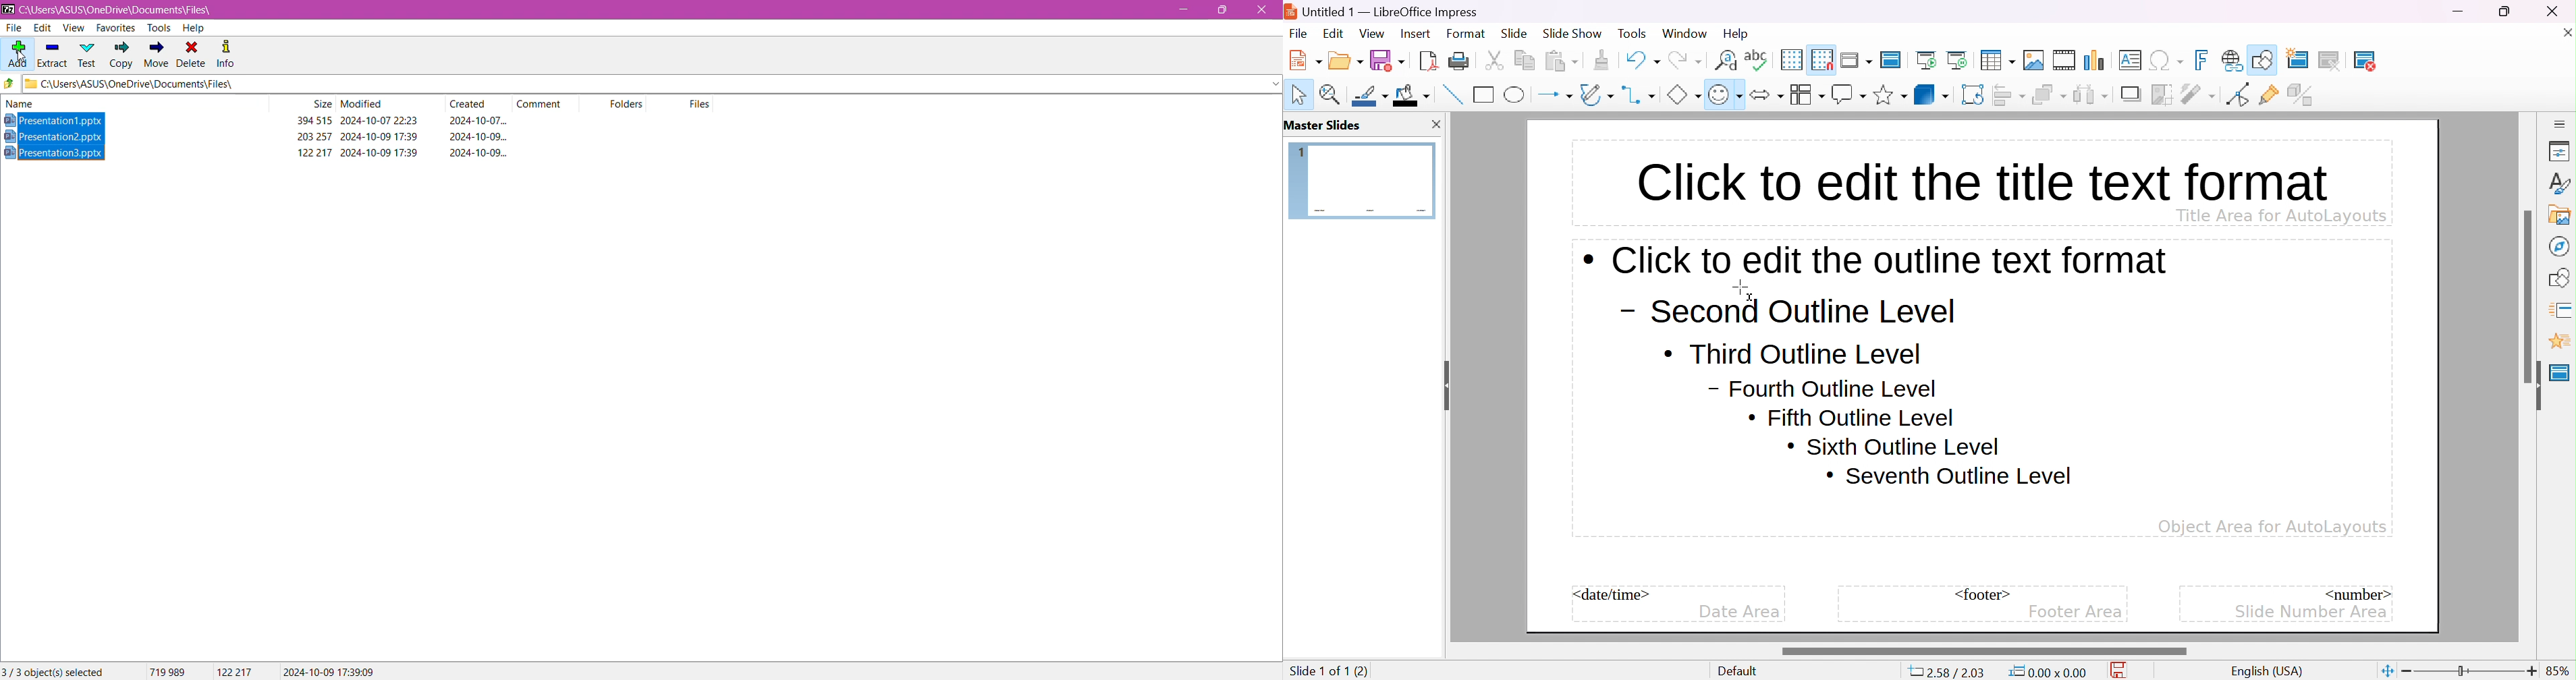 The width and height of the screenshot is (2576, 700). Describe the element at coordinates (227, 53) in the screenshot. I see `Info` at that location.